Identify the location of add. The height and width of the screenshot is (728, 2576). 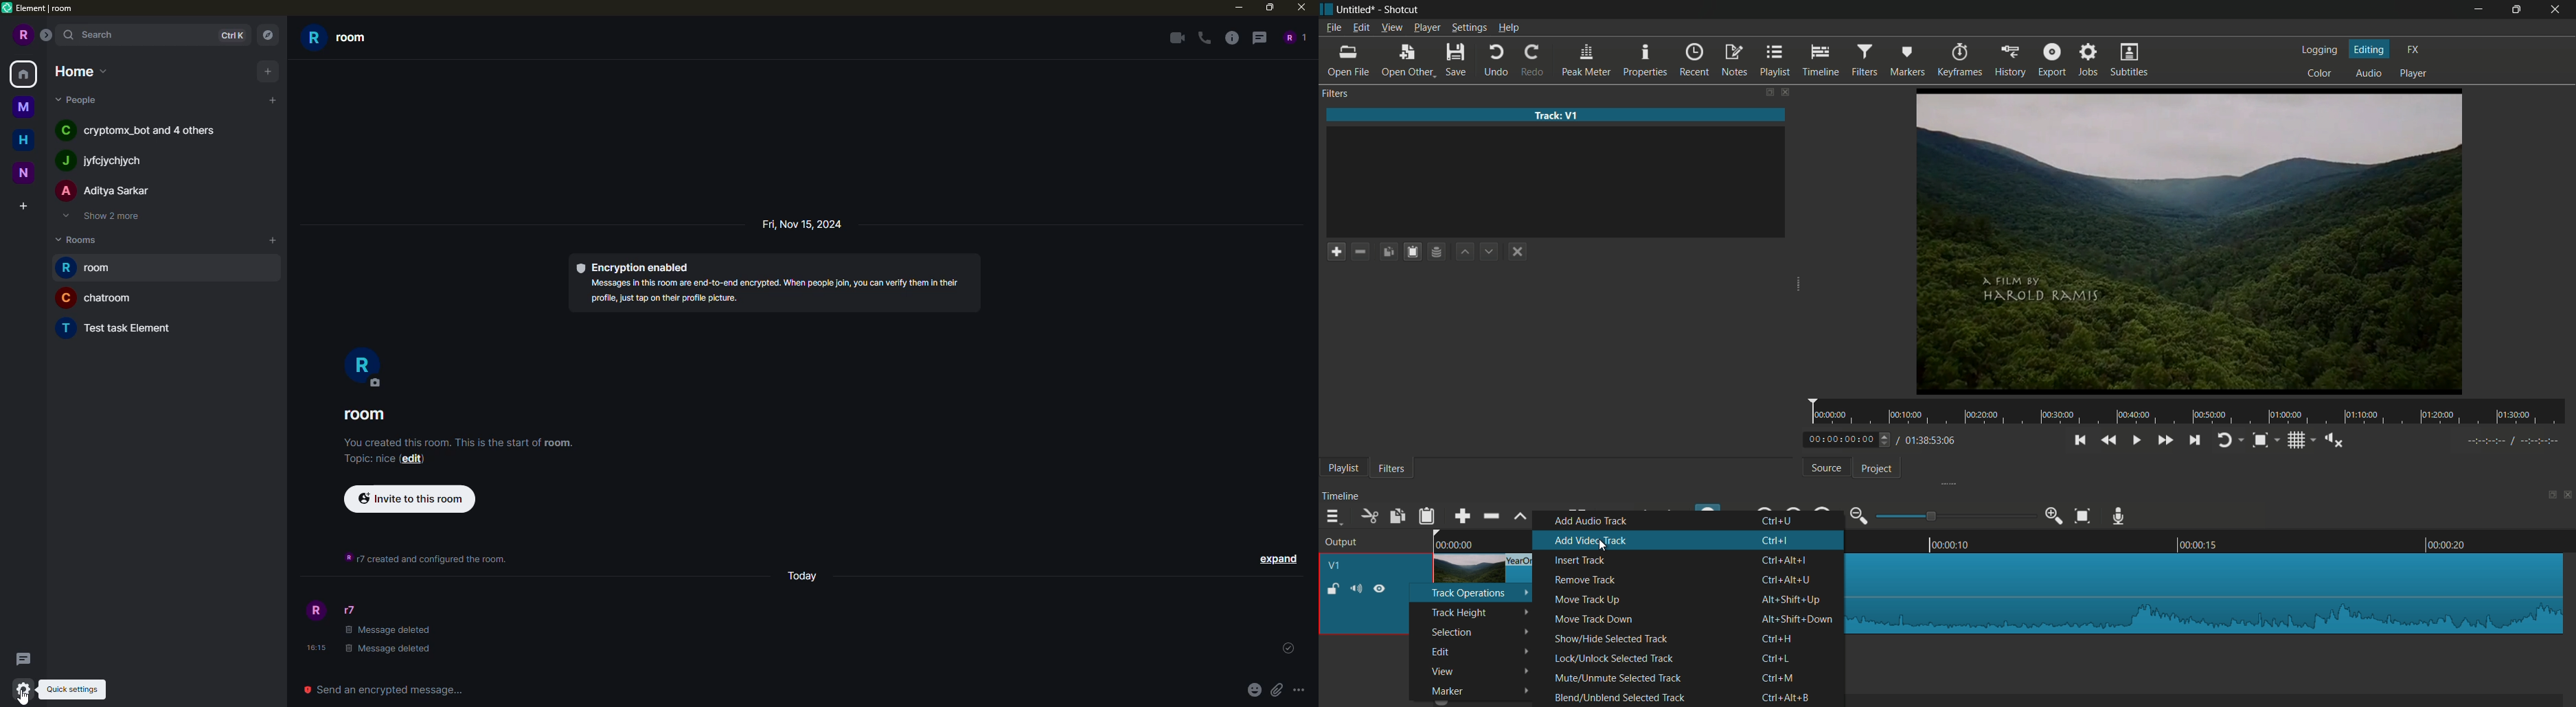
(268, 70).